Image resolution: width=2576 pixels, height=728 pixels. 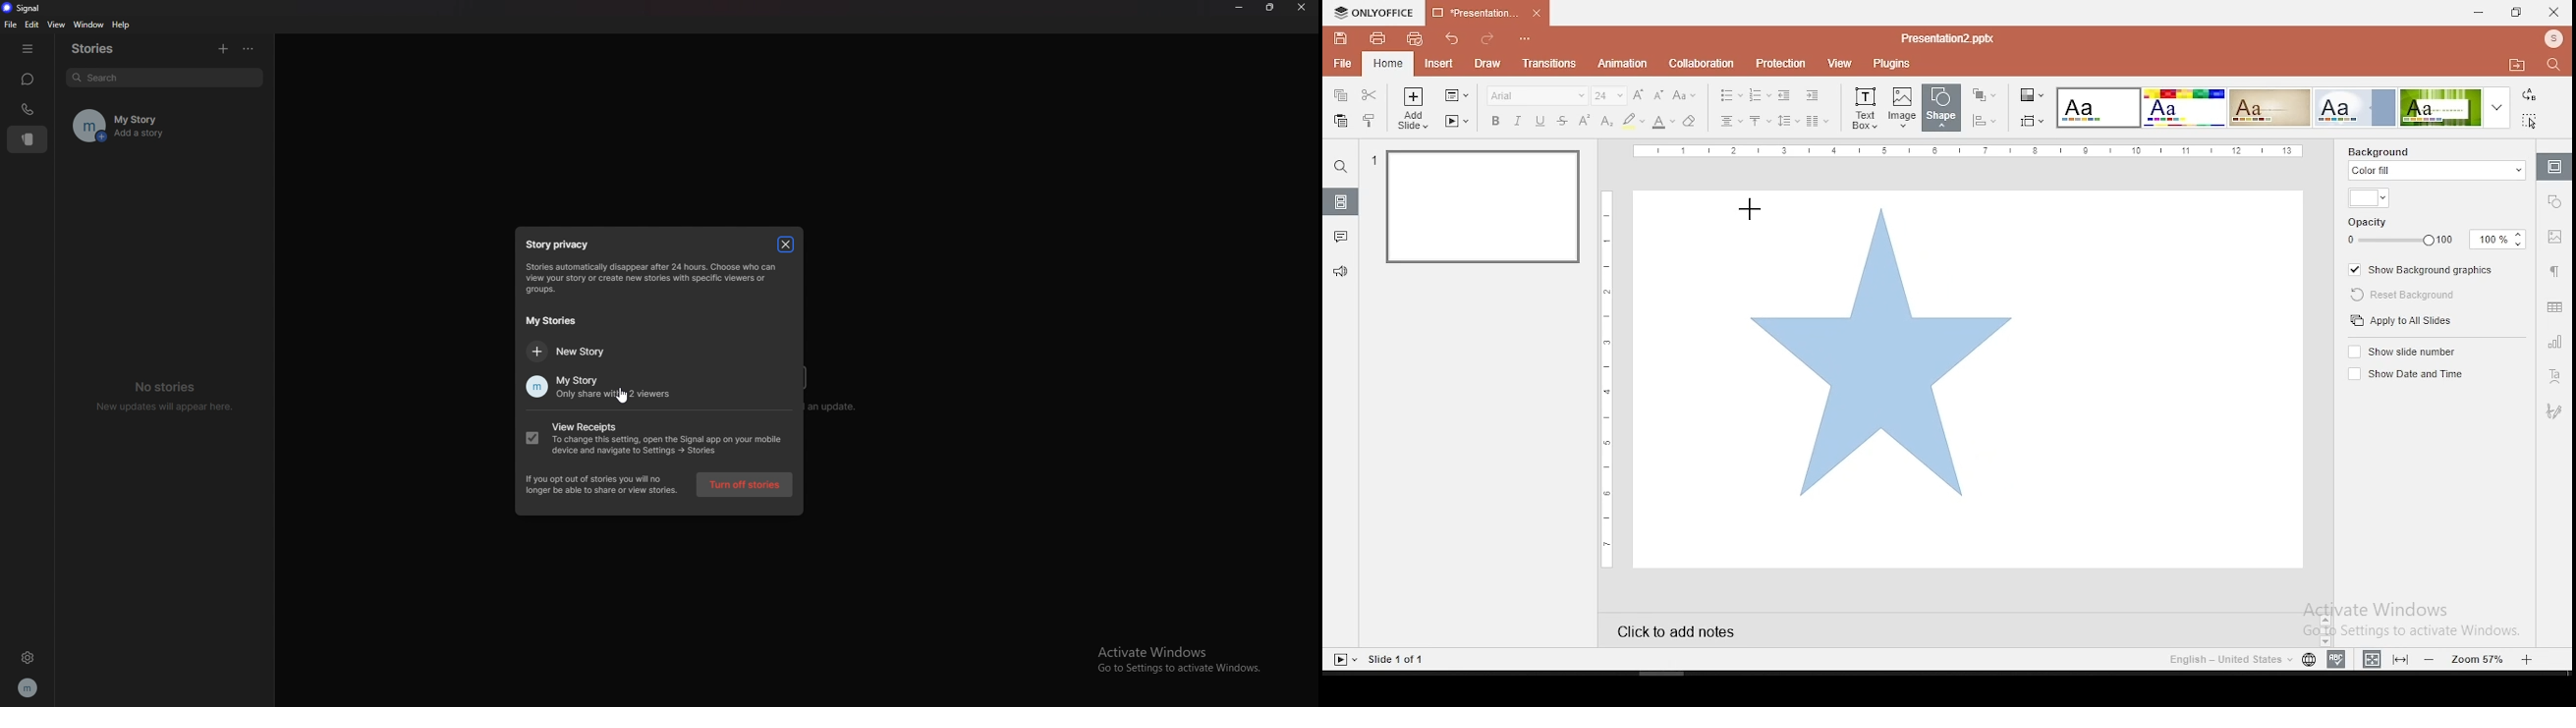 I want to click on table settings, so click(x=2554, y=306).